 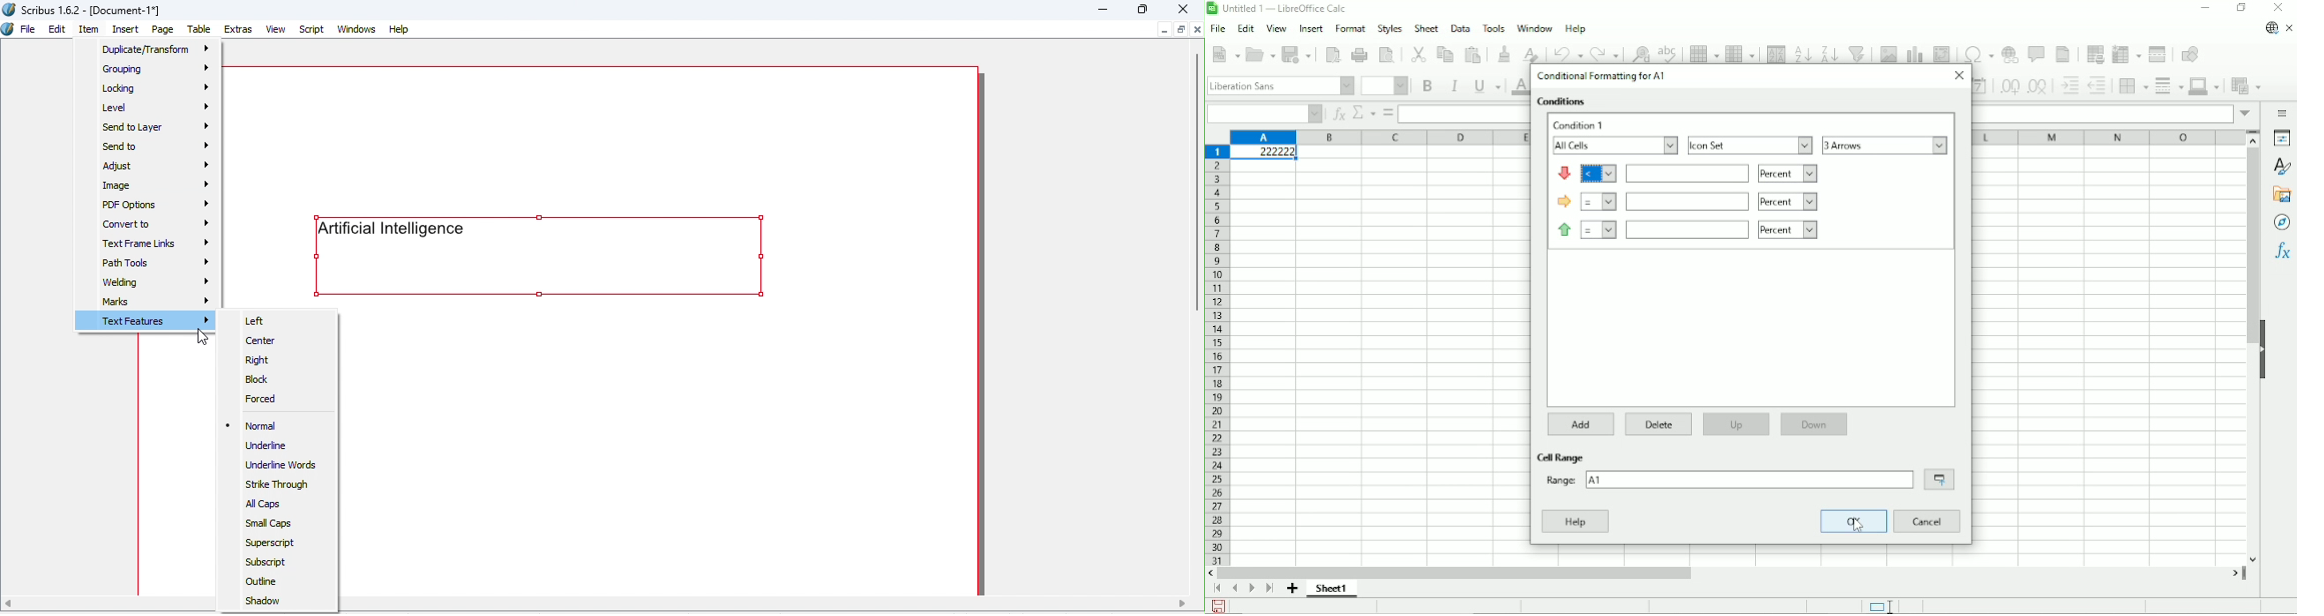 What do you see at coordinates (1198, 30) in the screenshot?
I see `Close document` at bounding box center [1198, 30].